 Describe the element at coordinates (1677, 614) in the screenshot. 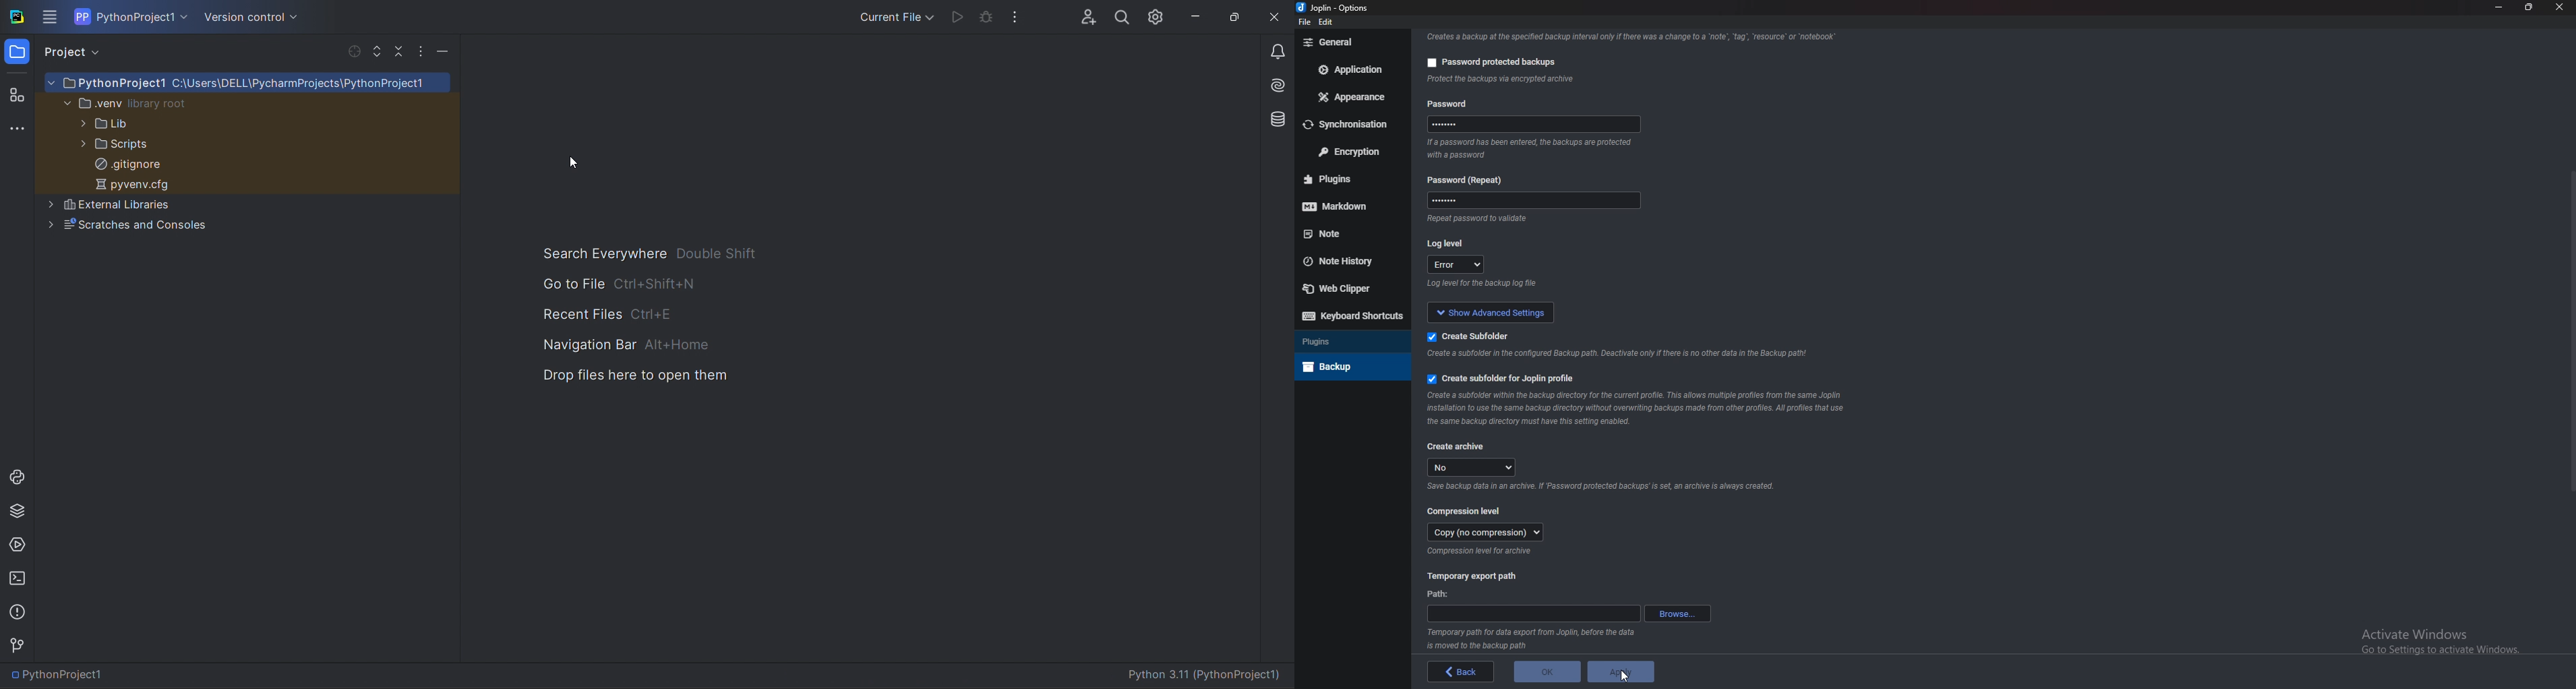

I see `Browse` at that location.